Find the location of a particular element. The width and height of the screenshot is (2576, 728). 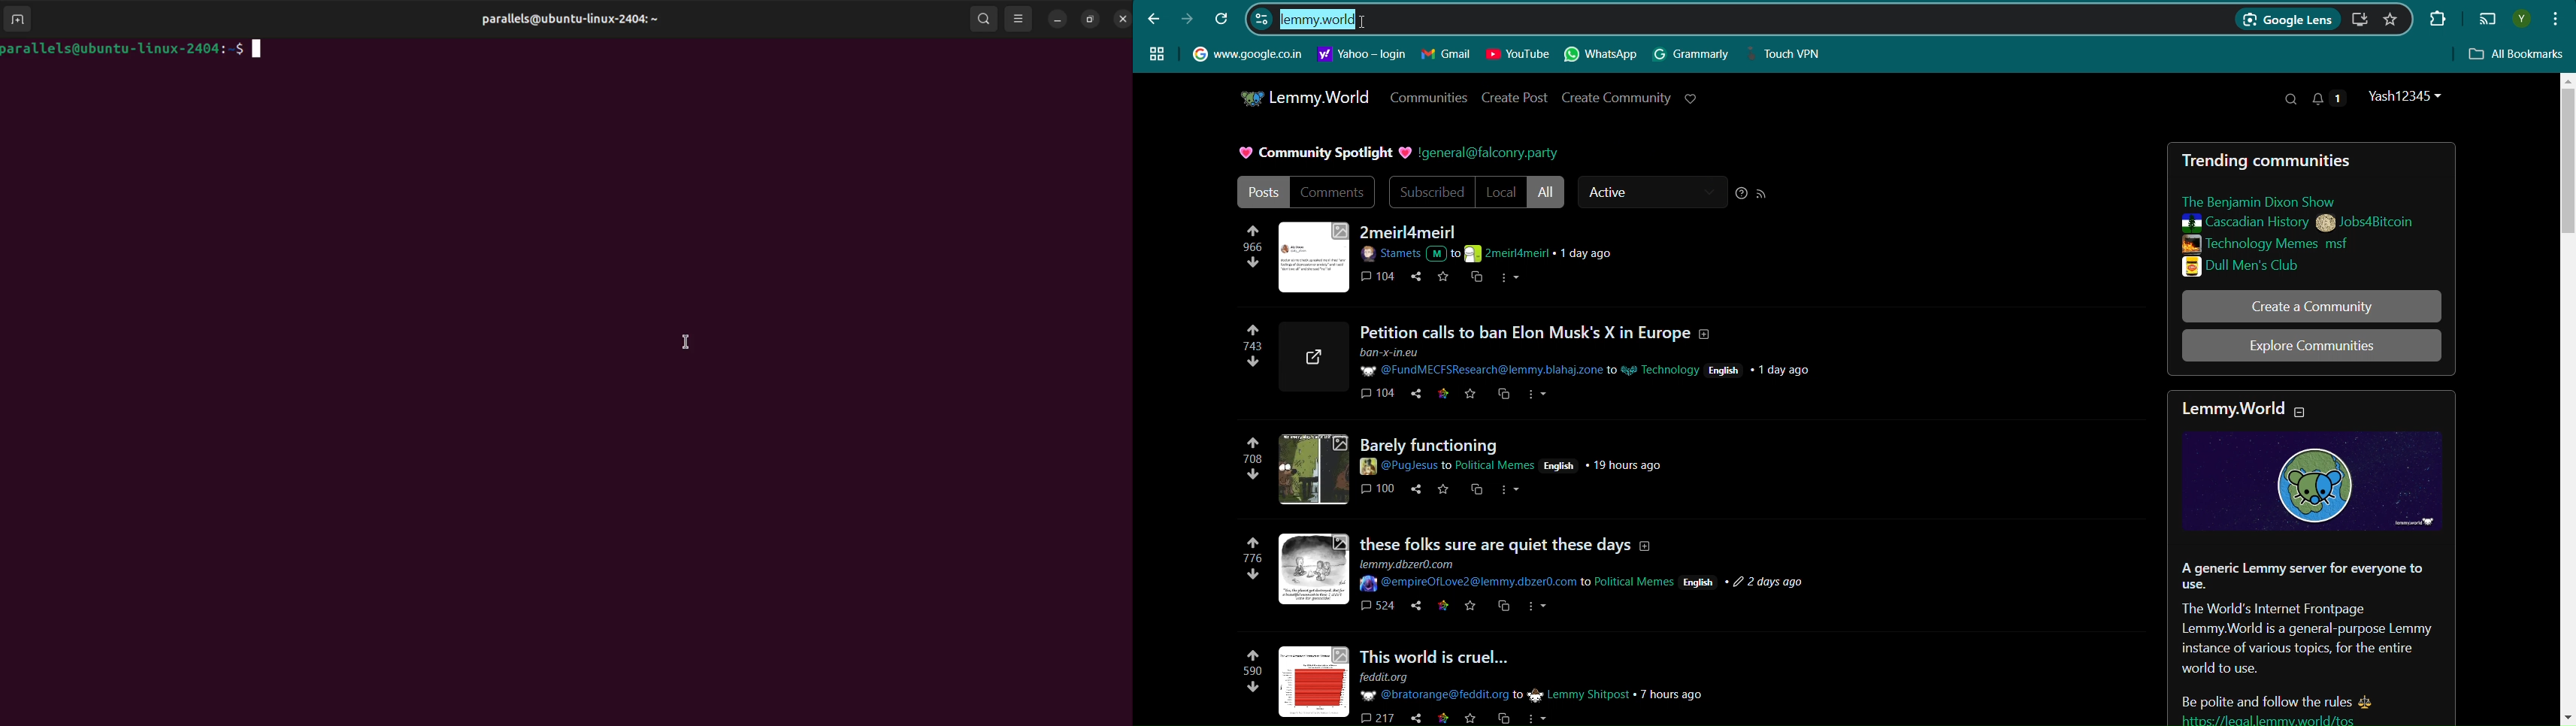

104 is located at coordinates (1380, 278).